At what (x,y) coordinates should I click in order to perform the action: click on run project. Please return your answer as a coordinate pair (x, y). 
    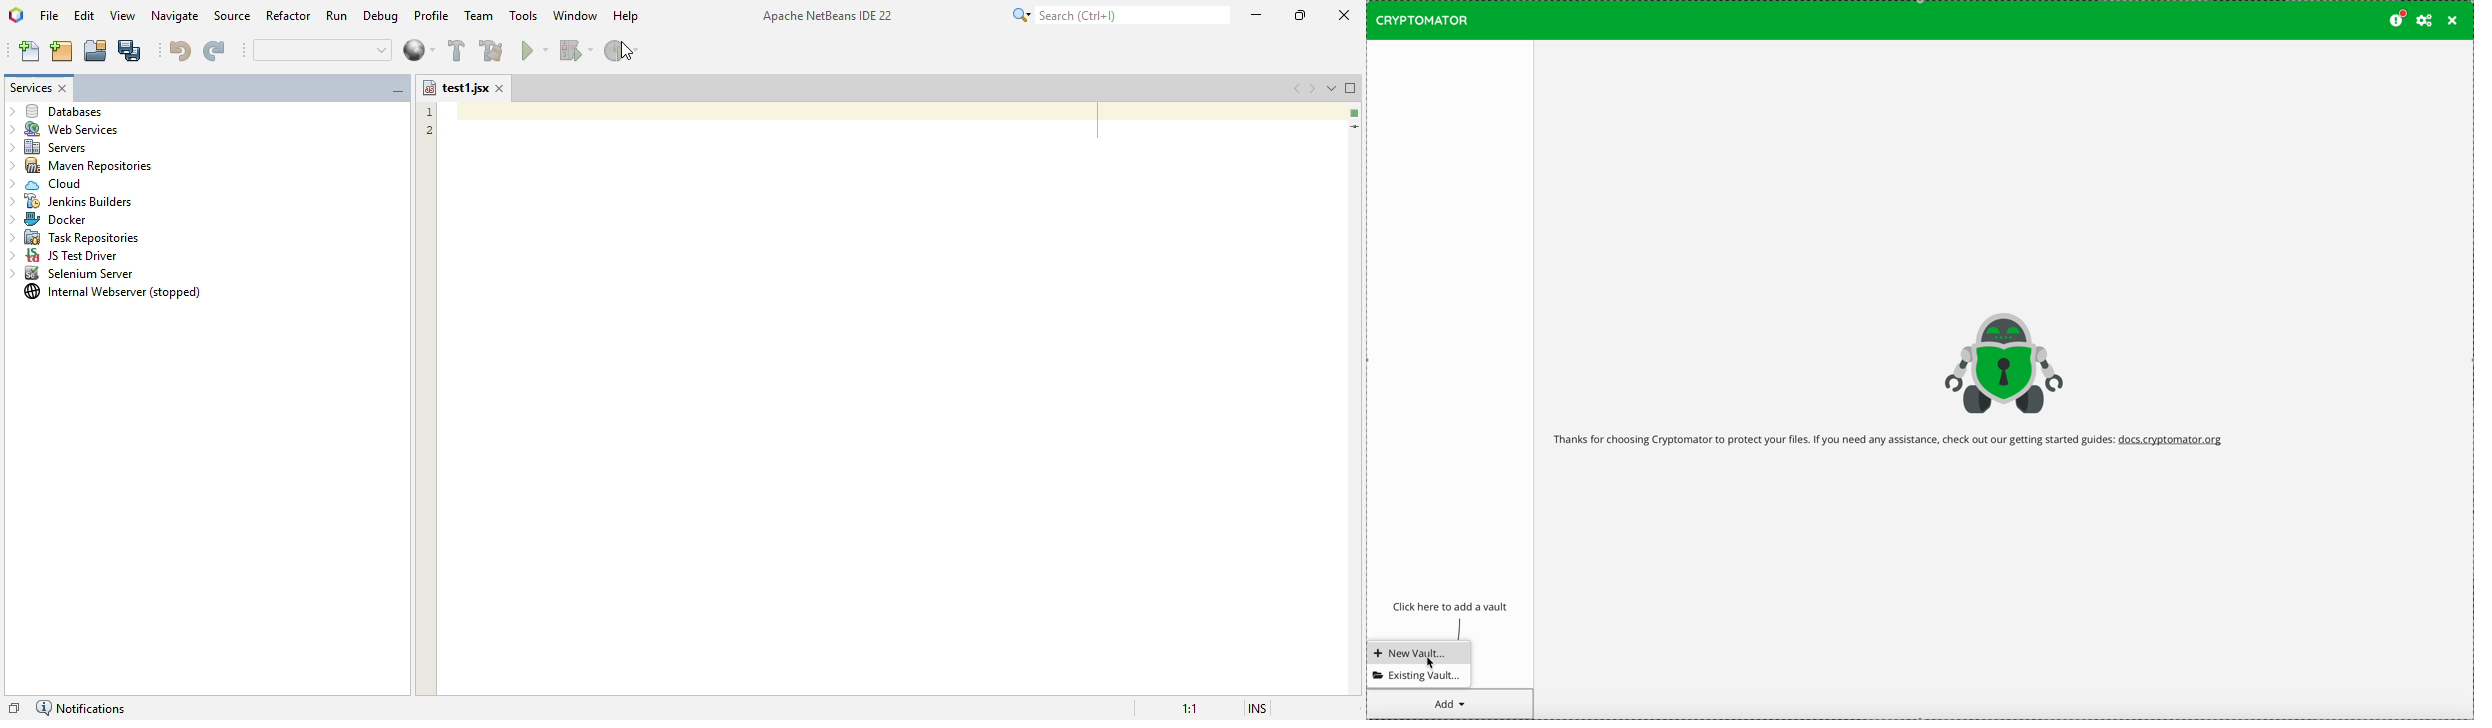
    Looking at the image, I should click on (535, 50).